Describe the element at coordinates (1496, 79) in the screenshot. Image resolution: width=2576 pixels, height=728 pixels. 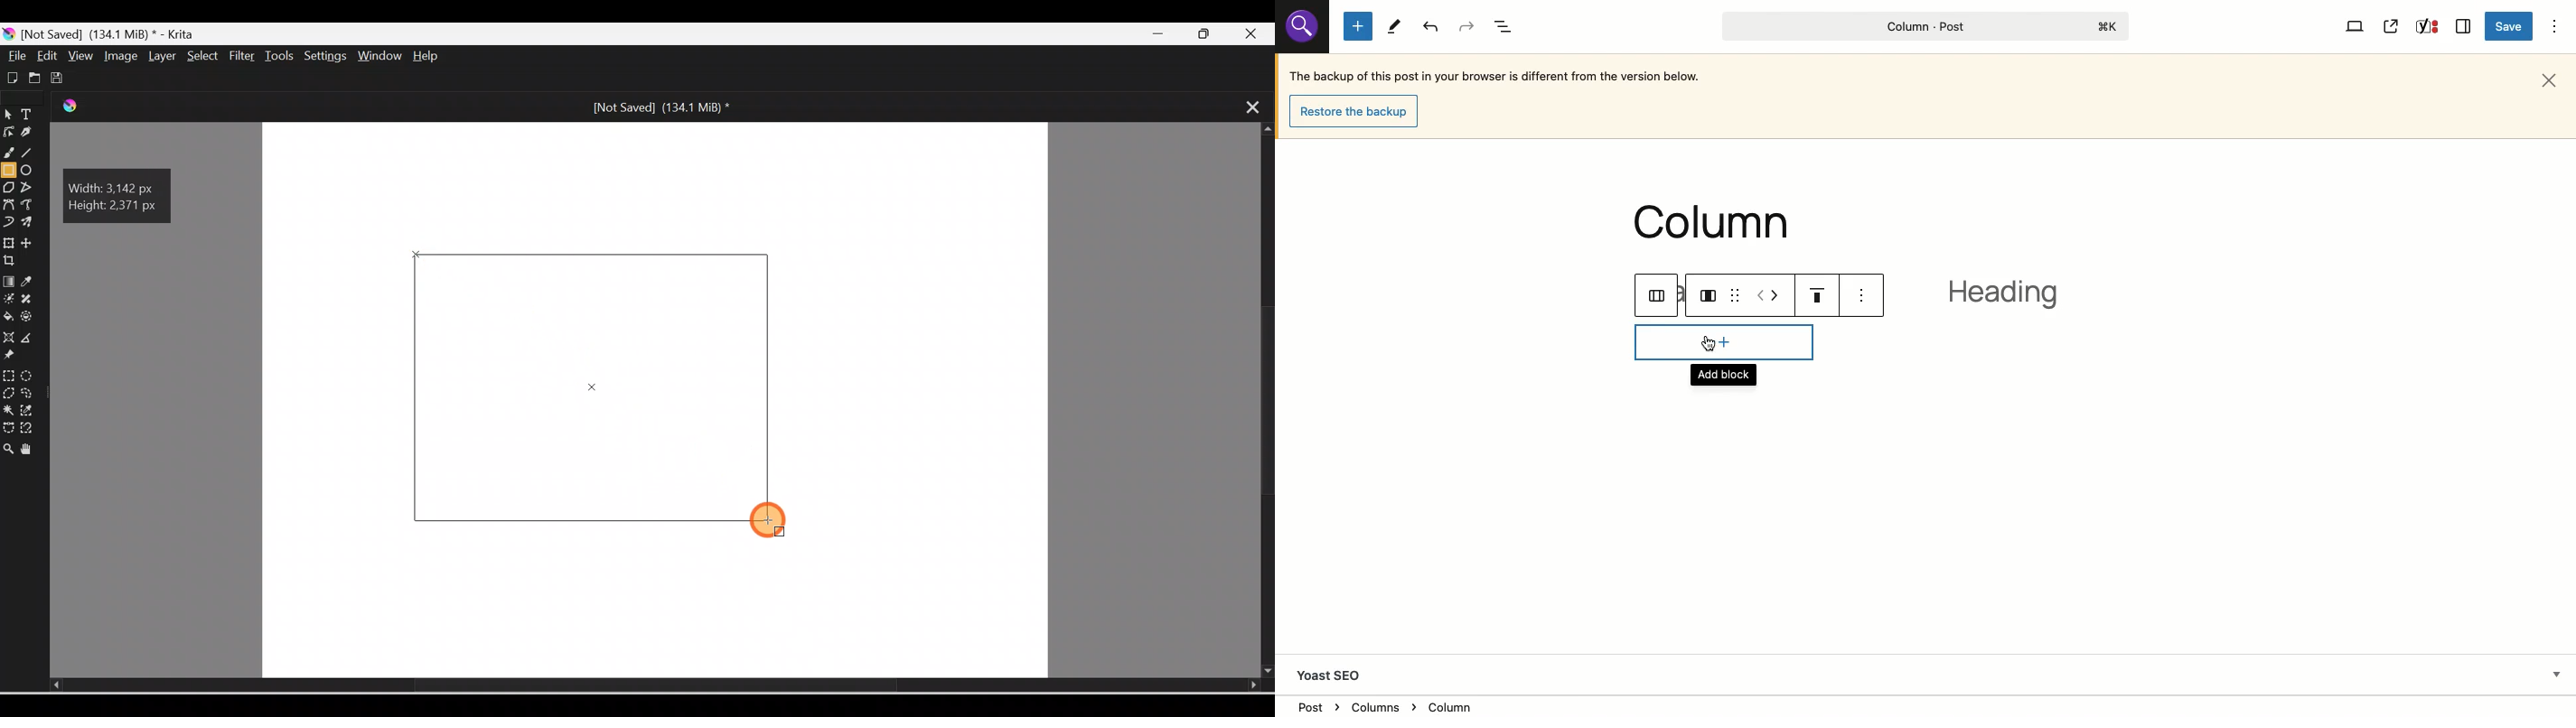
I see `The backup of this post in your browser is different from the version below.` at that location.